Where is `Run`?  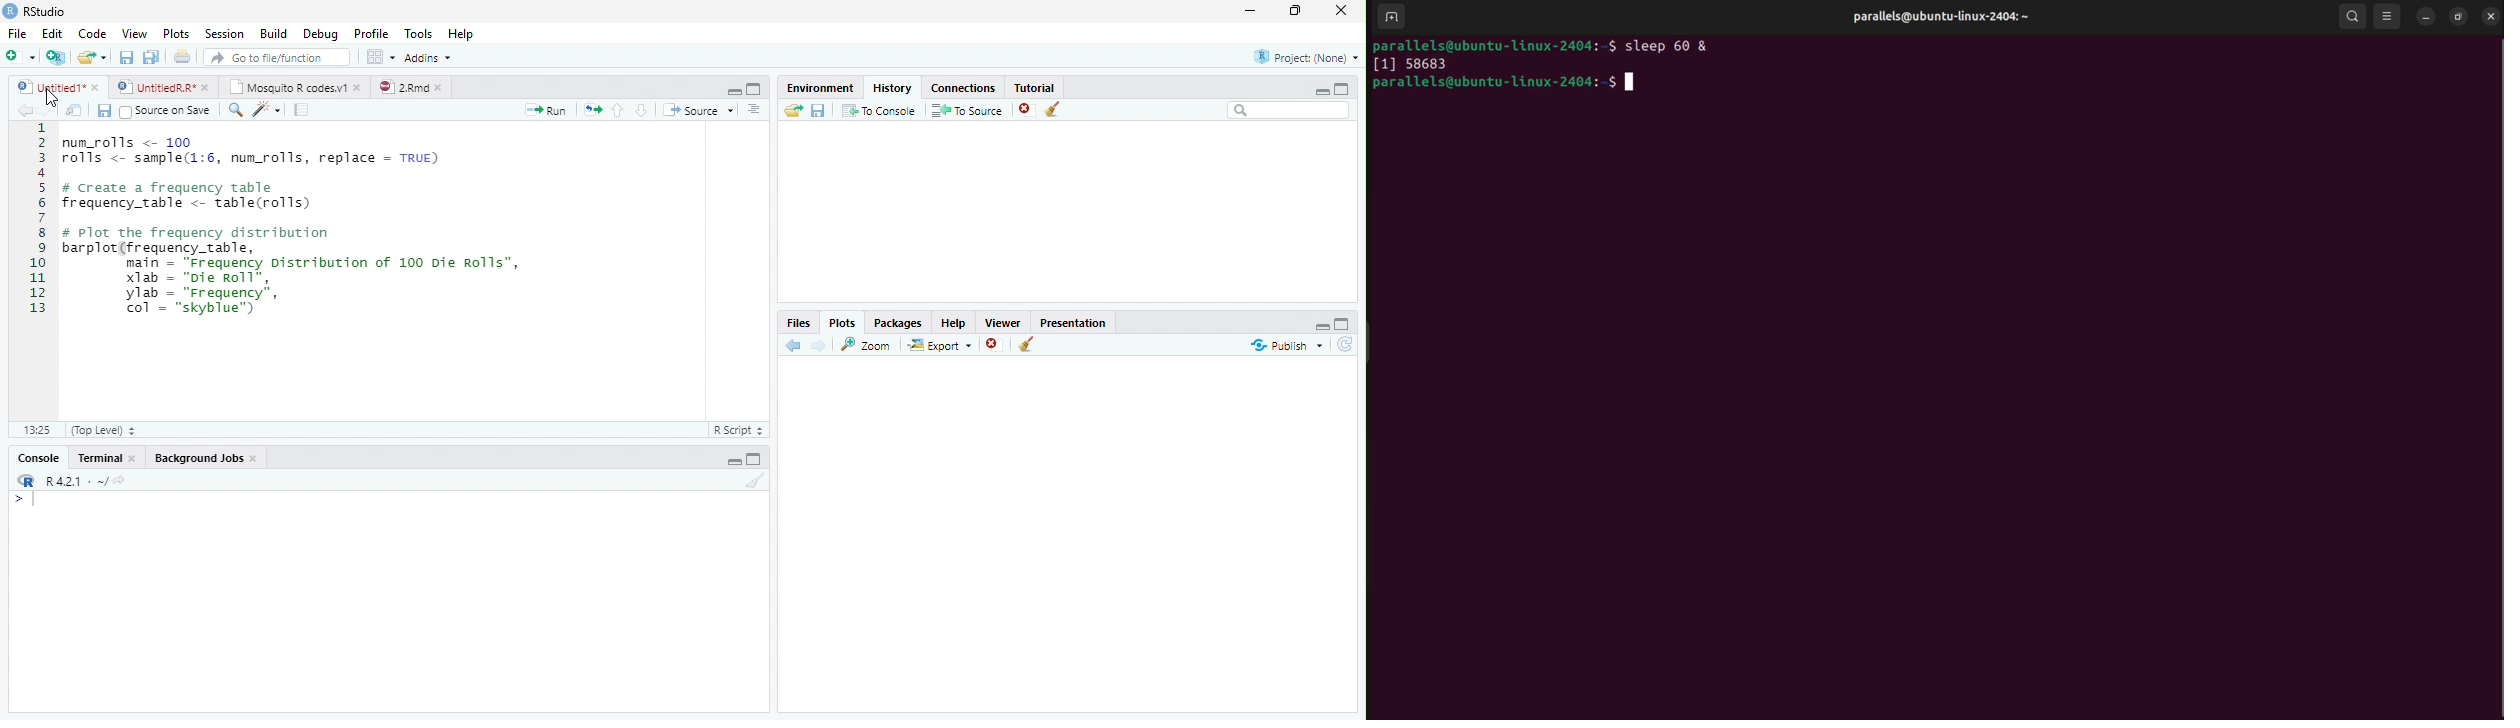
Run is located at coordinates (547, 110).